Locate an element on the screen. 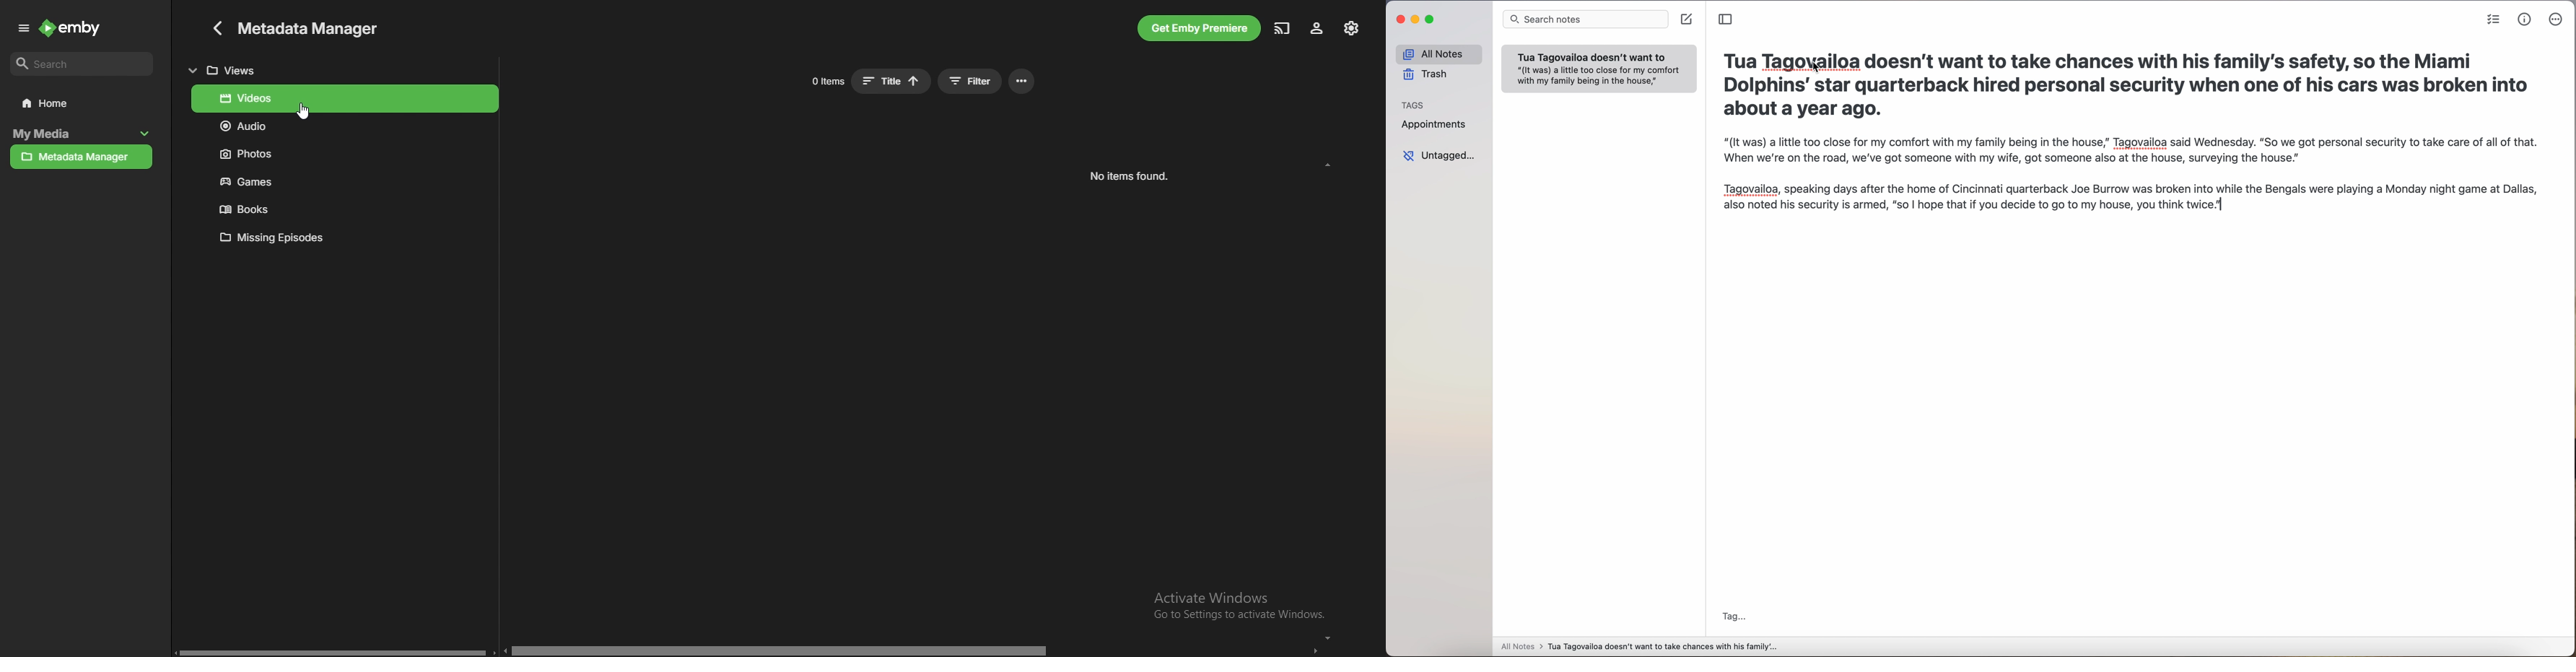 The width and height of the screenshot is (2576, 672). toggle sidebar is located at coordinates (1729, 20).